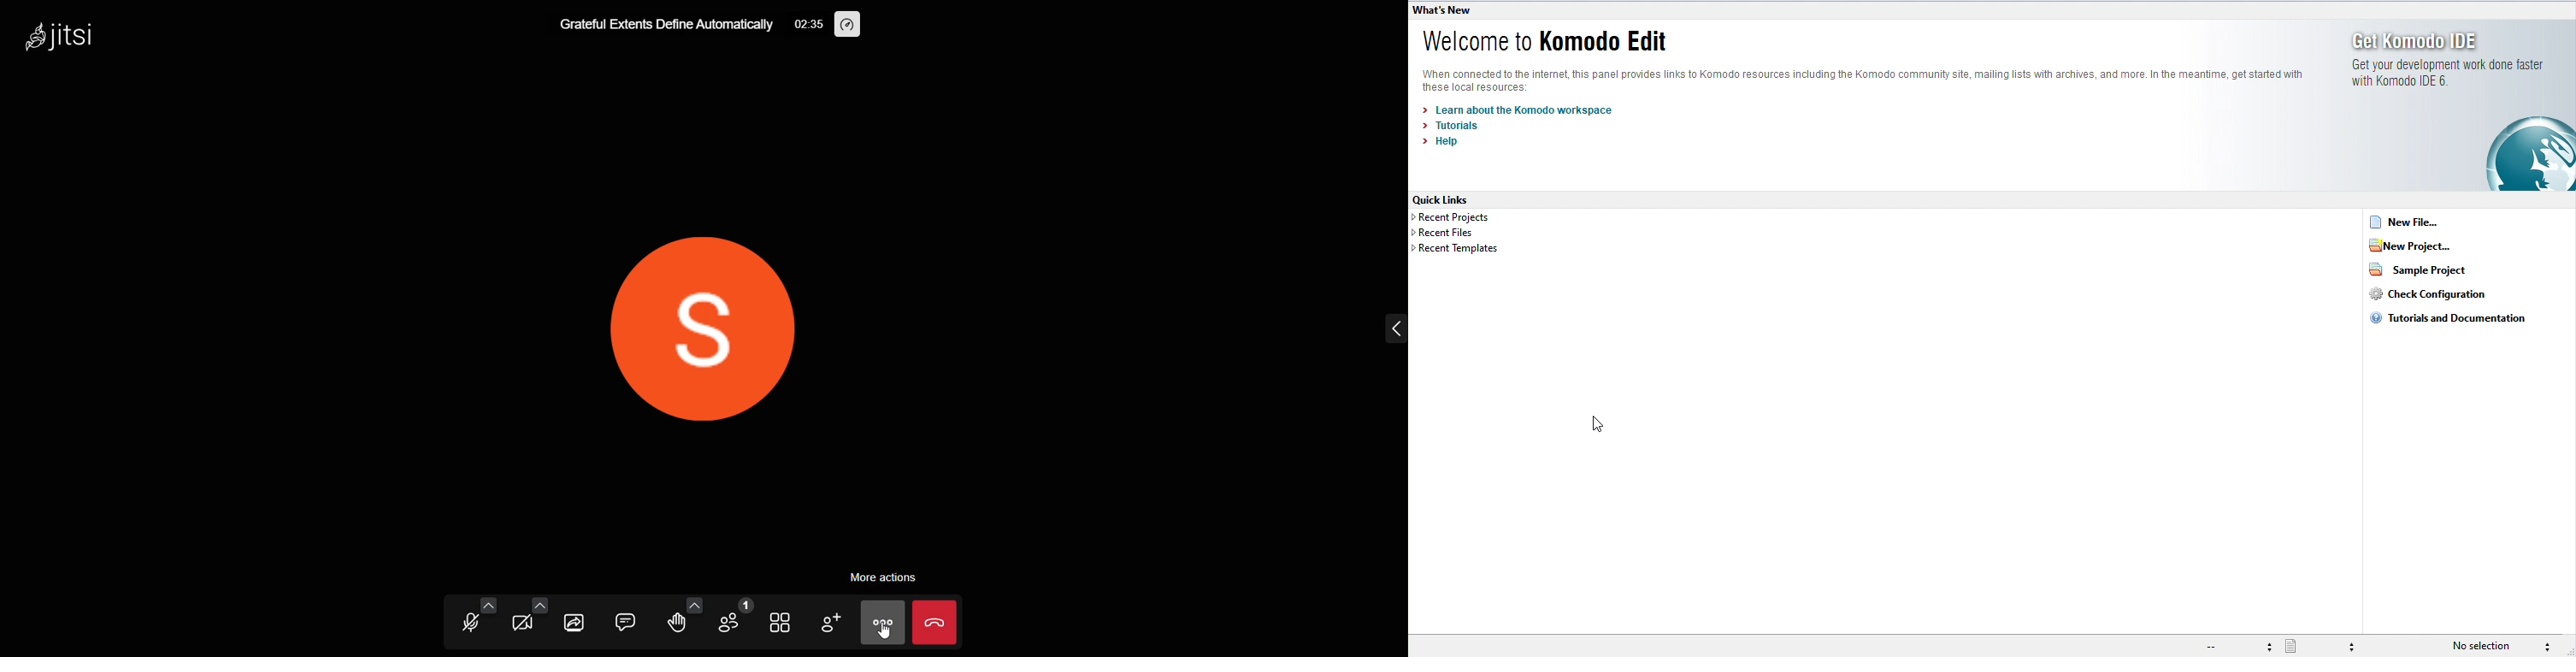 Image resolution: width=2576 pixels, height=672 pixels. I want to click on cursor, so click(880, 633).